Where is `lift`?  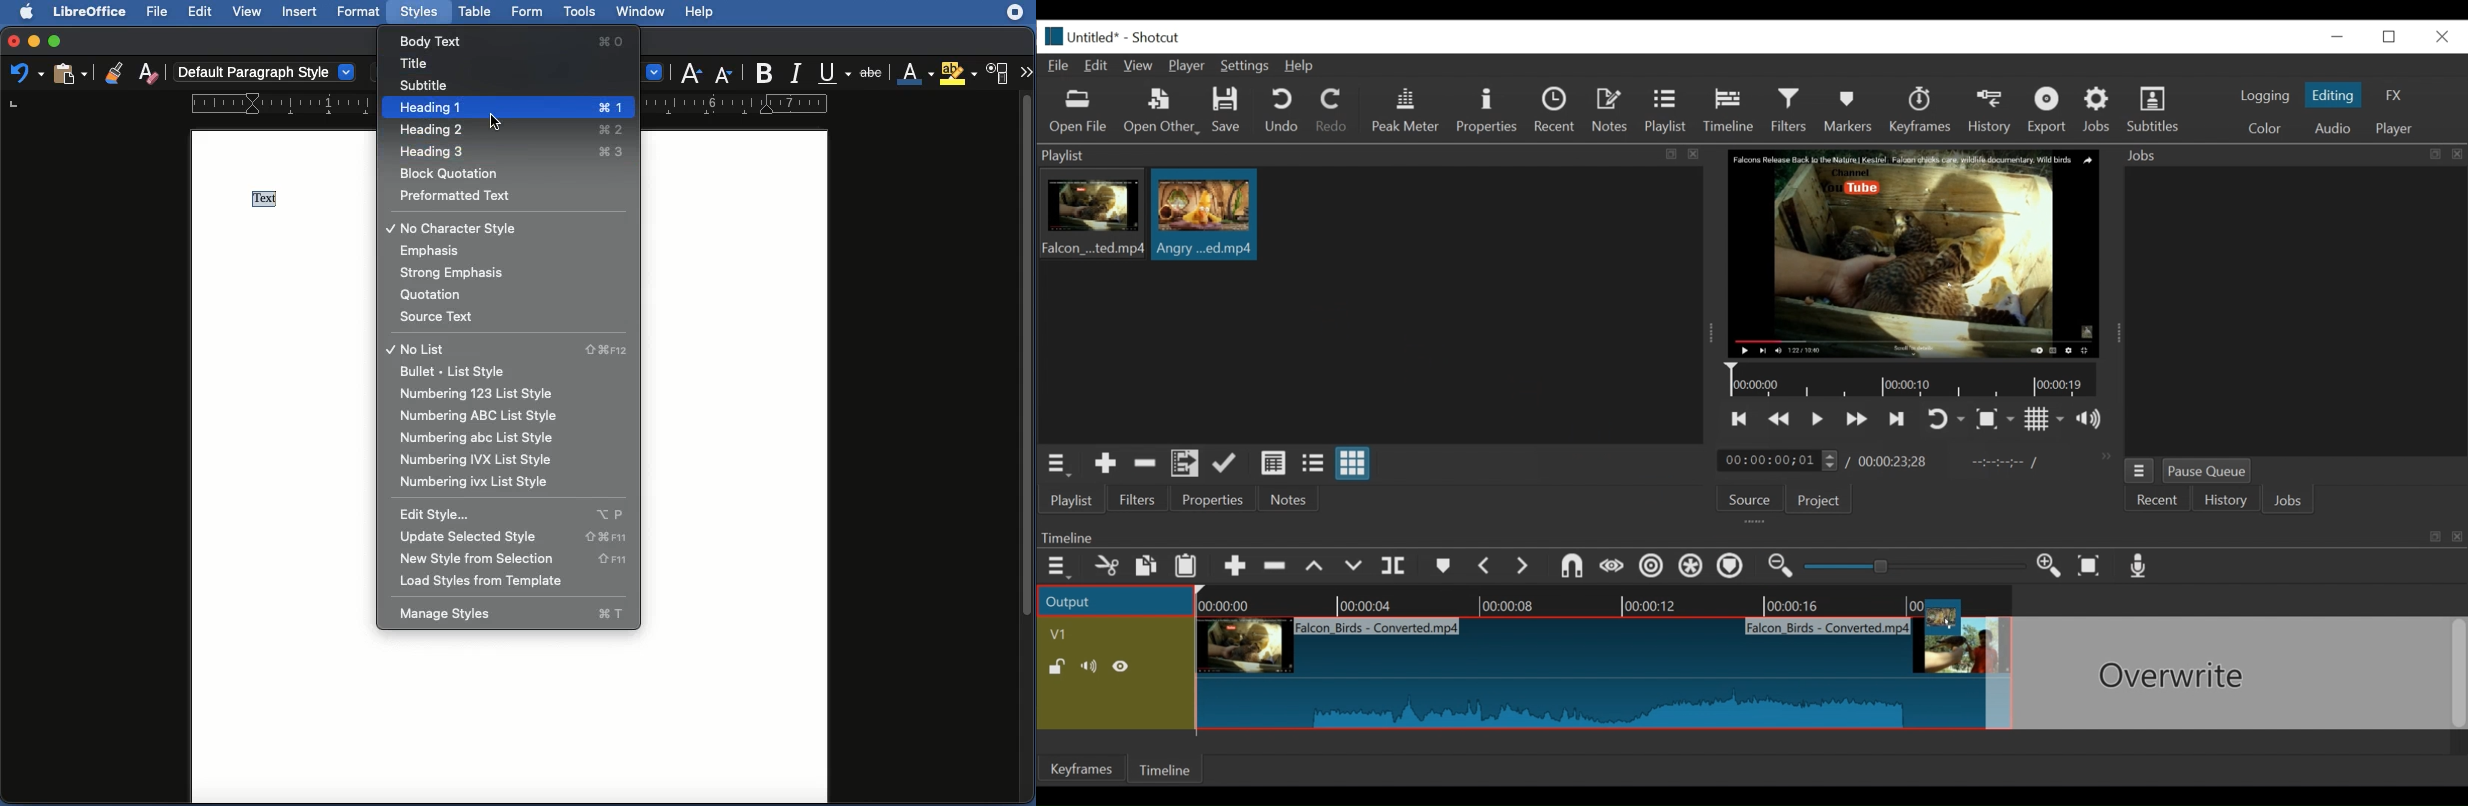 lift is located at coordinates (1317, 568).